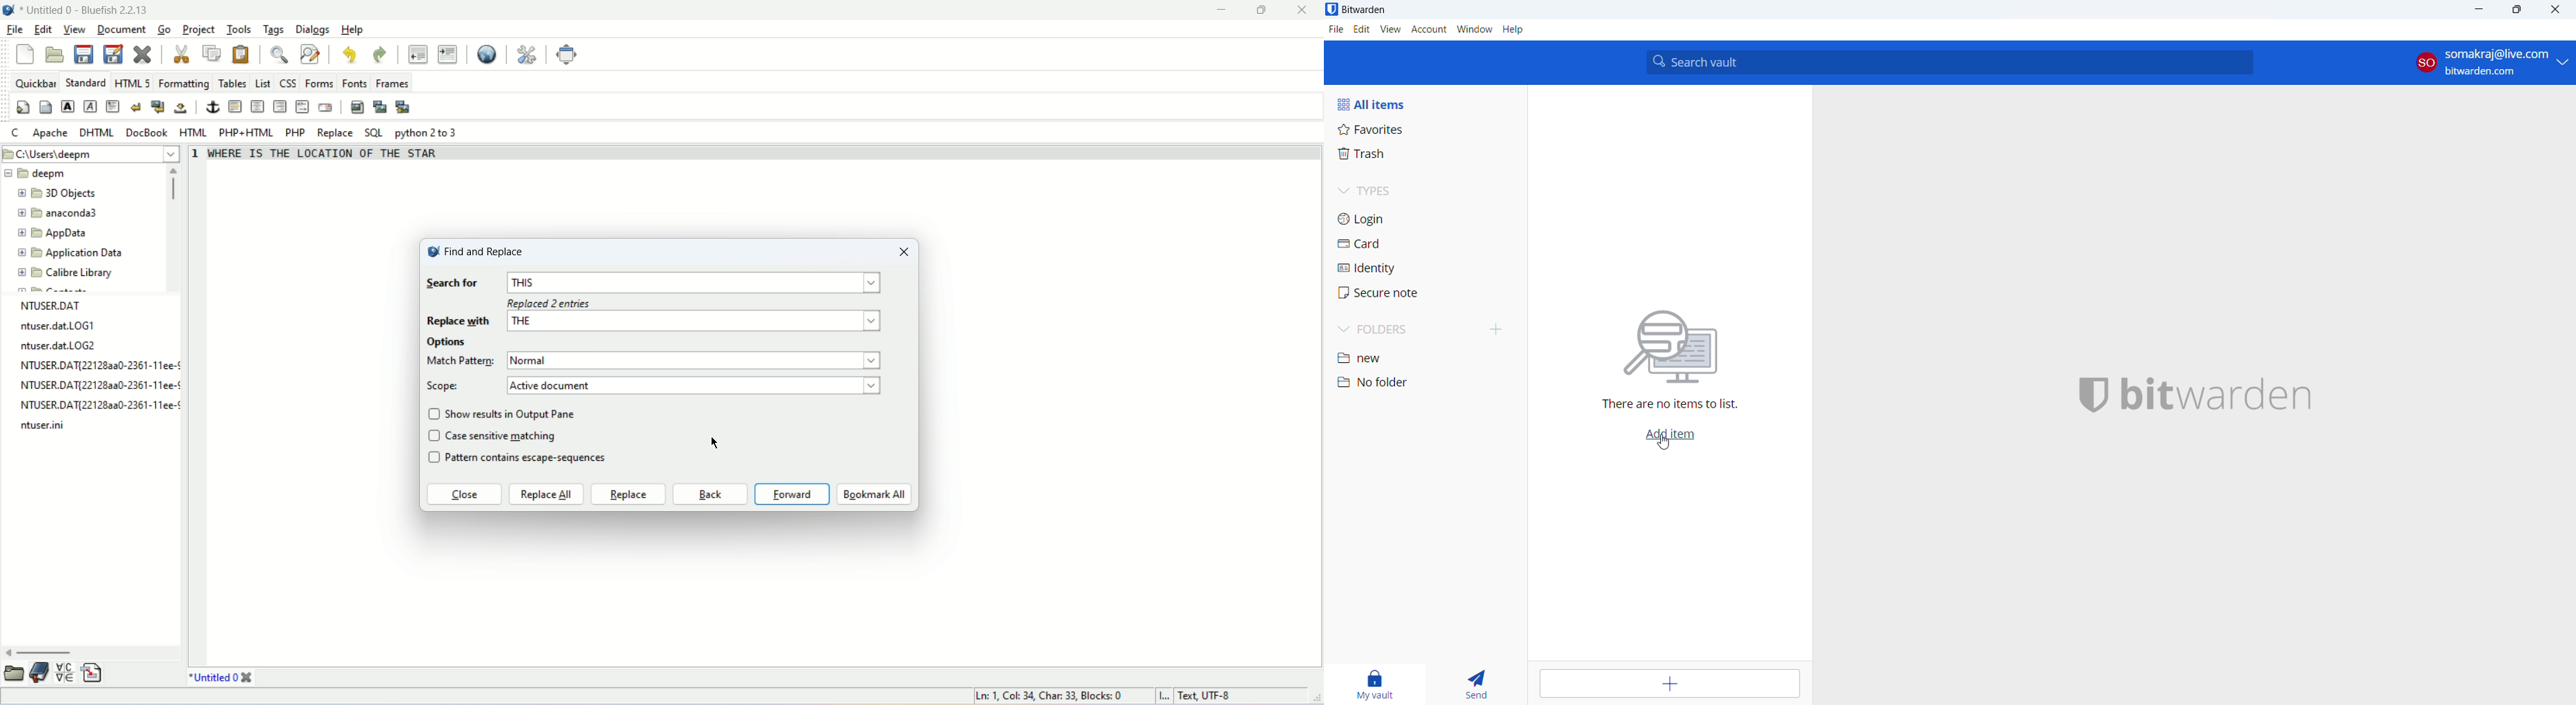 Image resolution: width=2576 pixels, height=728 pixels. What do you see at coordinates (27, 54) in the screenshot?
I see `new file` at bounding box center [27, 54].